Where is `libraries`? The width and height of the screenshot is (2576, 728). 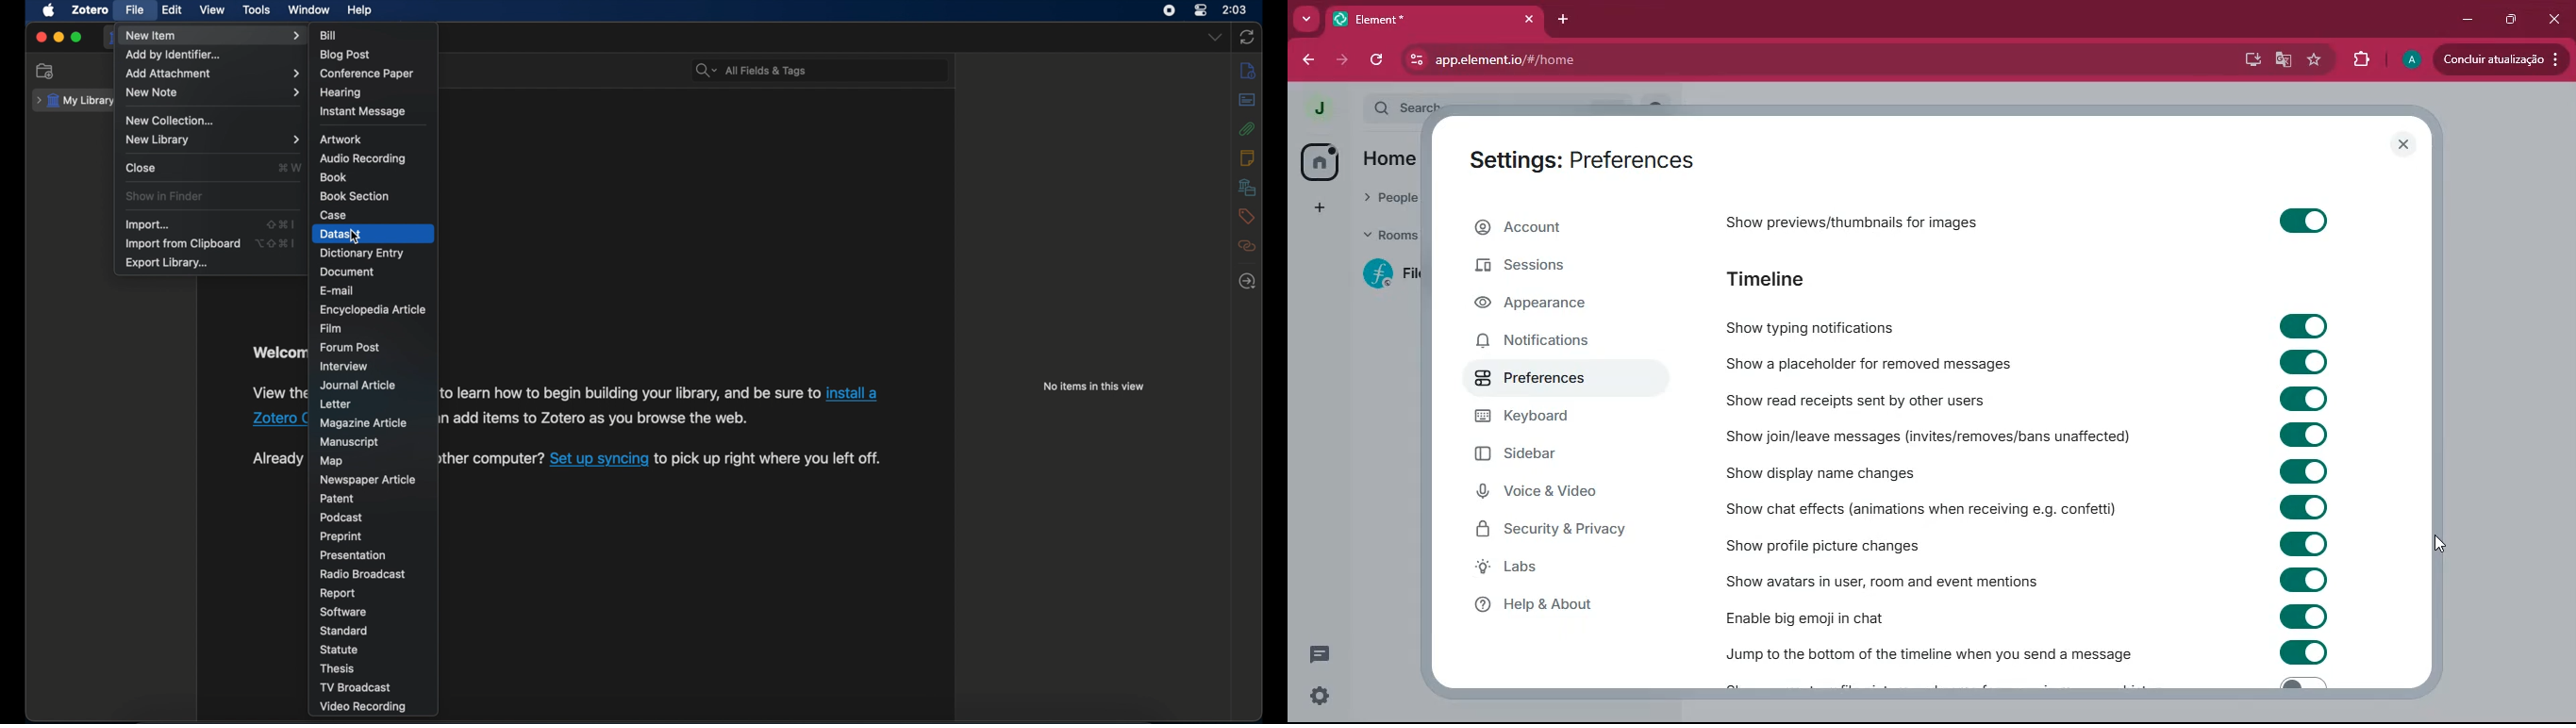 libraries is located at coordinates (1247, 187).